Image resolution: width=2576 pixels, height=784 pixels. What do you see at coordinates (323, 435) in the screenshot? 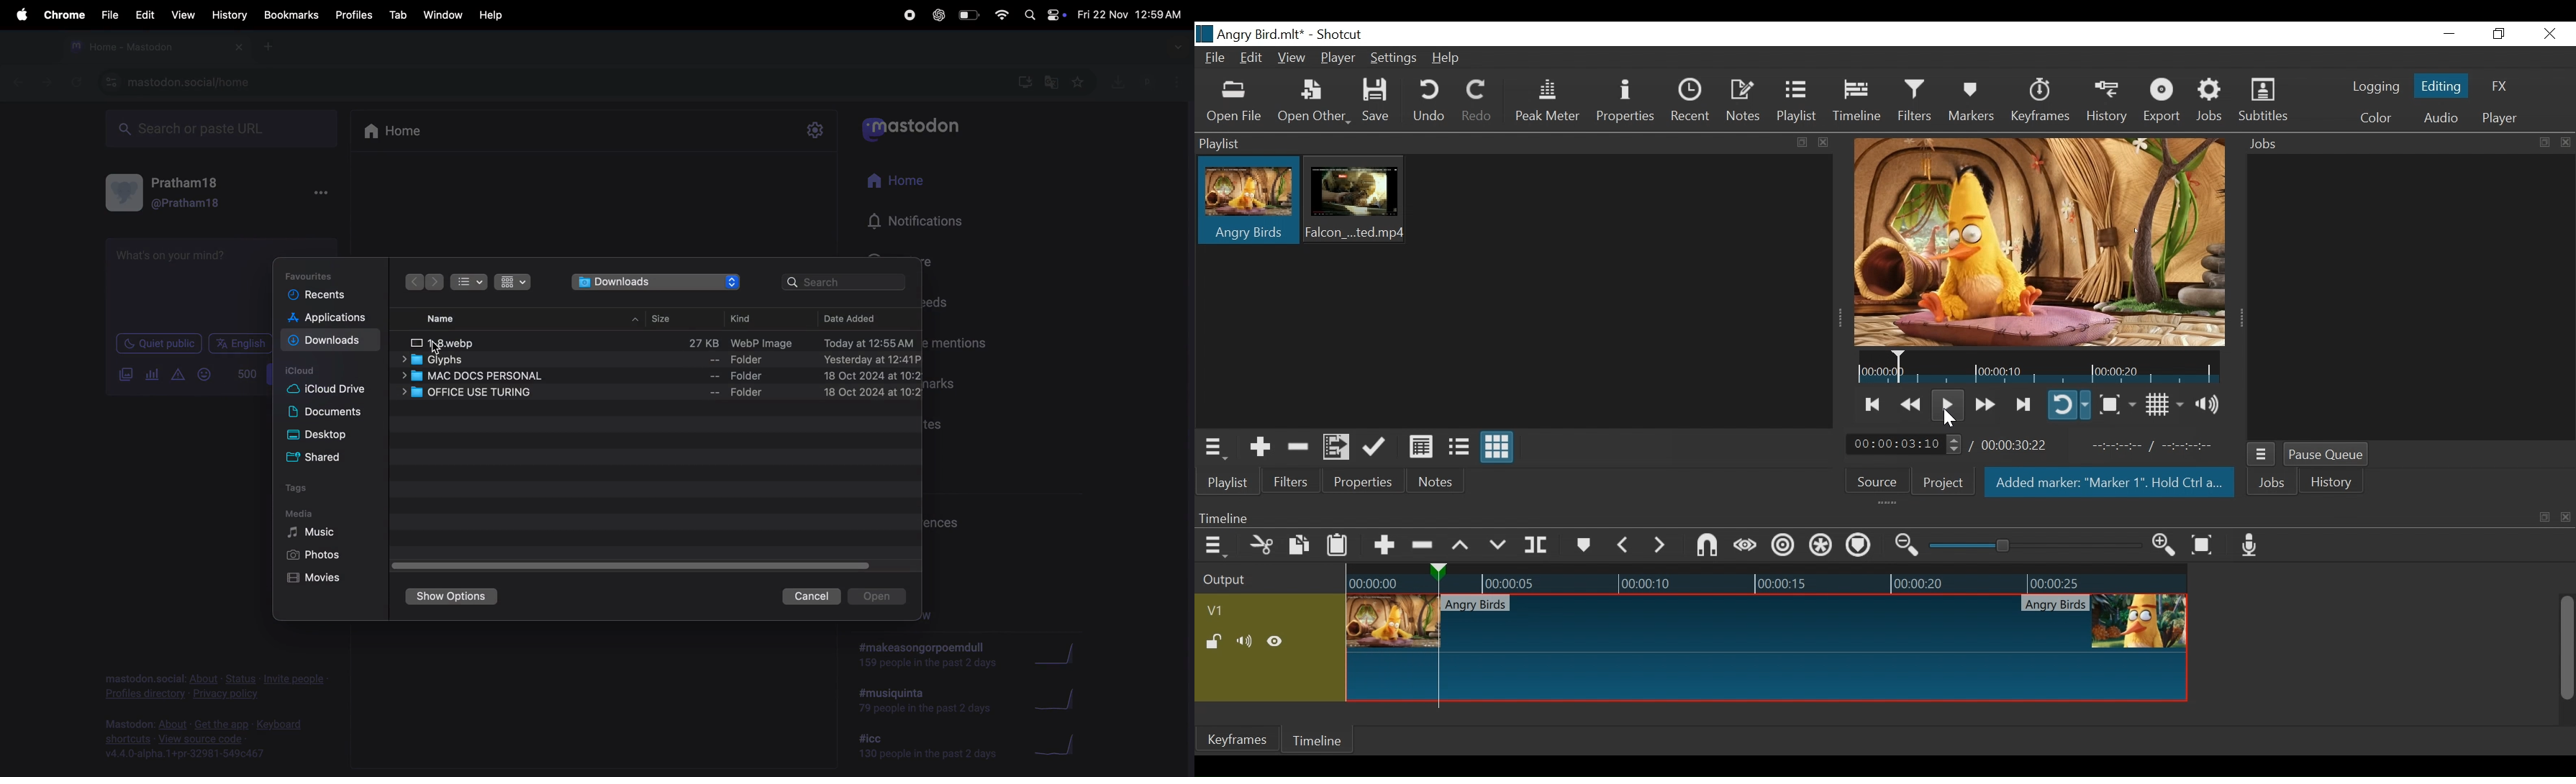
I see `desktop` at bounding box center [323, 435].